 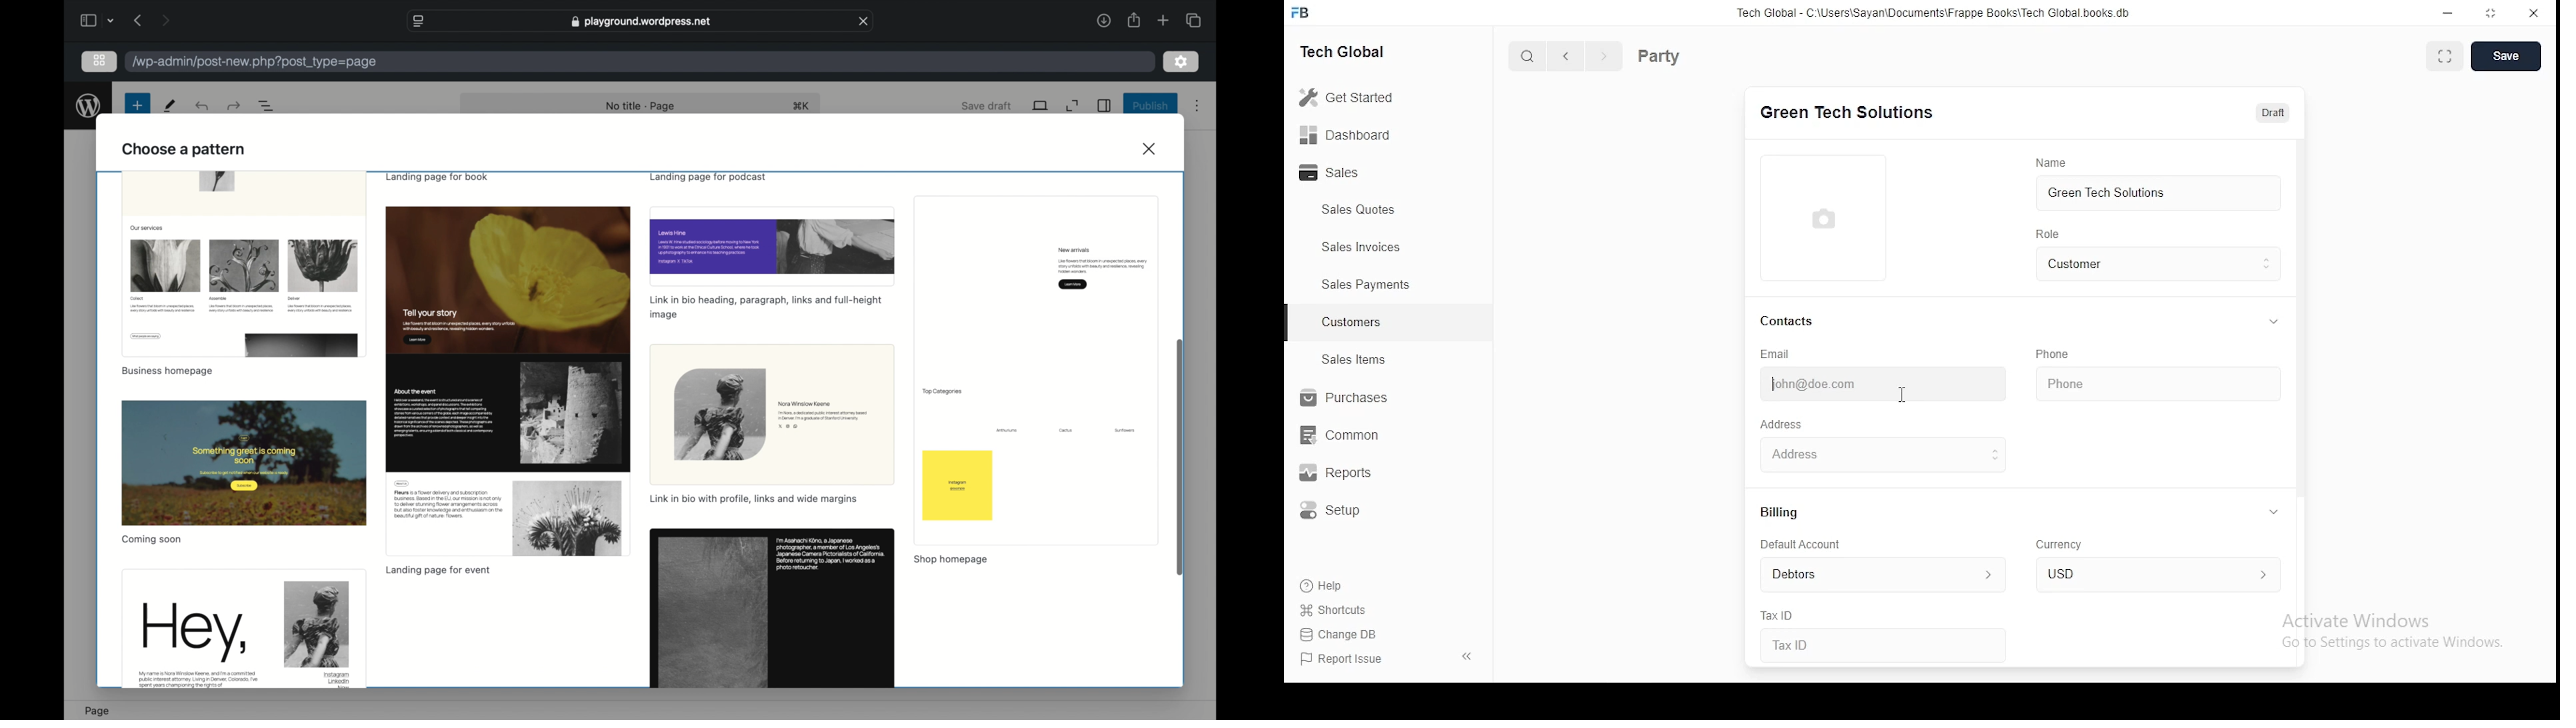 I want to click on tech global - C:\users\sayan\documents\frappeboks\techgobalbooks.db, so click(x=1935, y=13).